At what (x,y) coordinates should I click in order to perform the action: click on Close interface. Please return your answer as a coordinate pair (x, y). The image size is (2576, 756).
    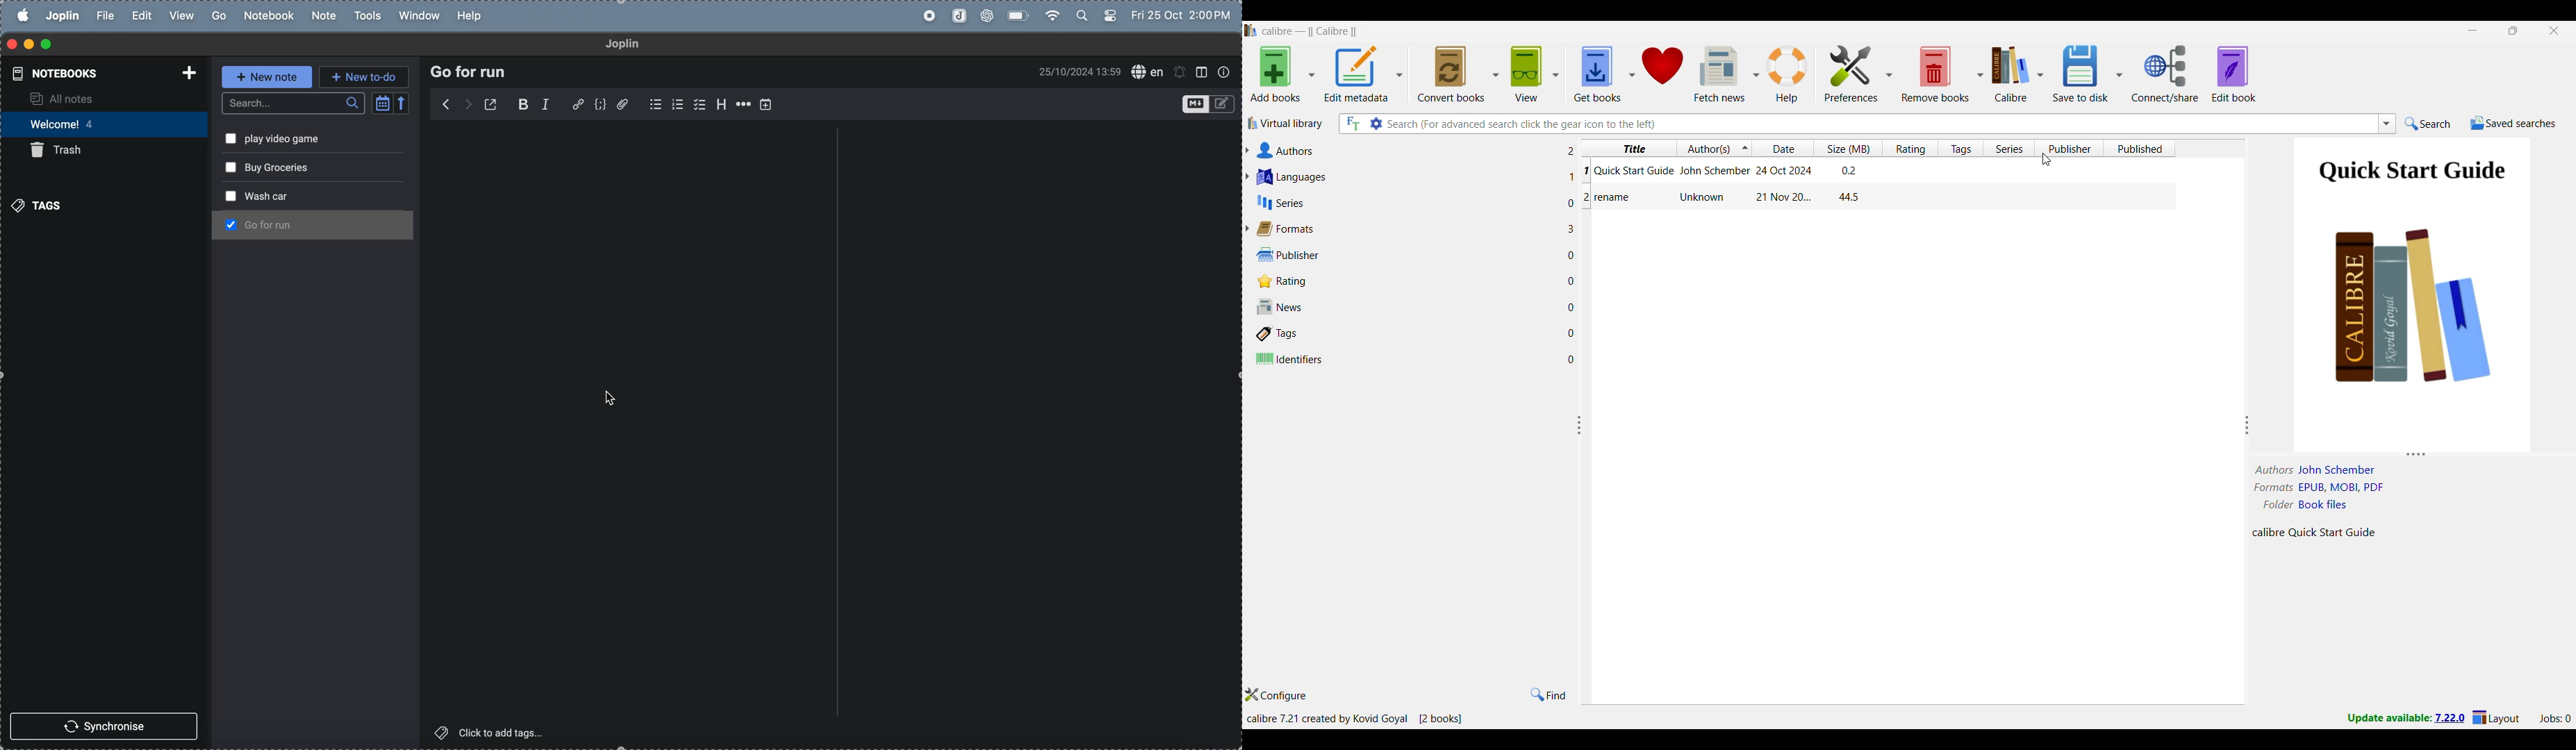
    Looking at the image, I should click on (2554, 31).